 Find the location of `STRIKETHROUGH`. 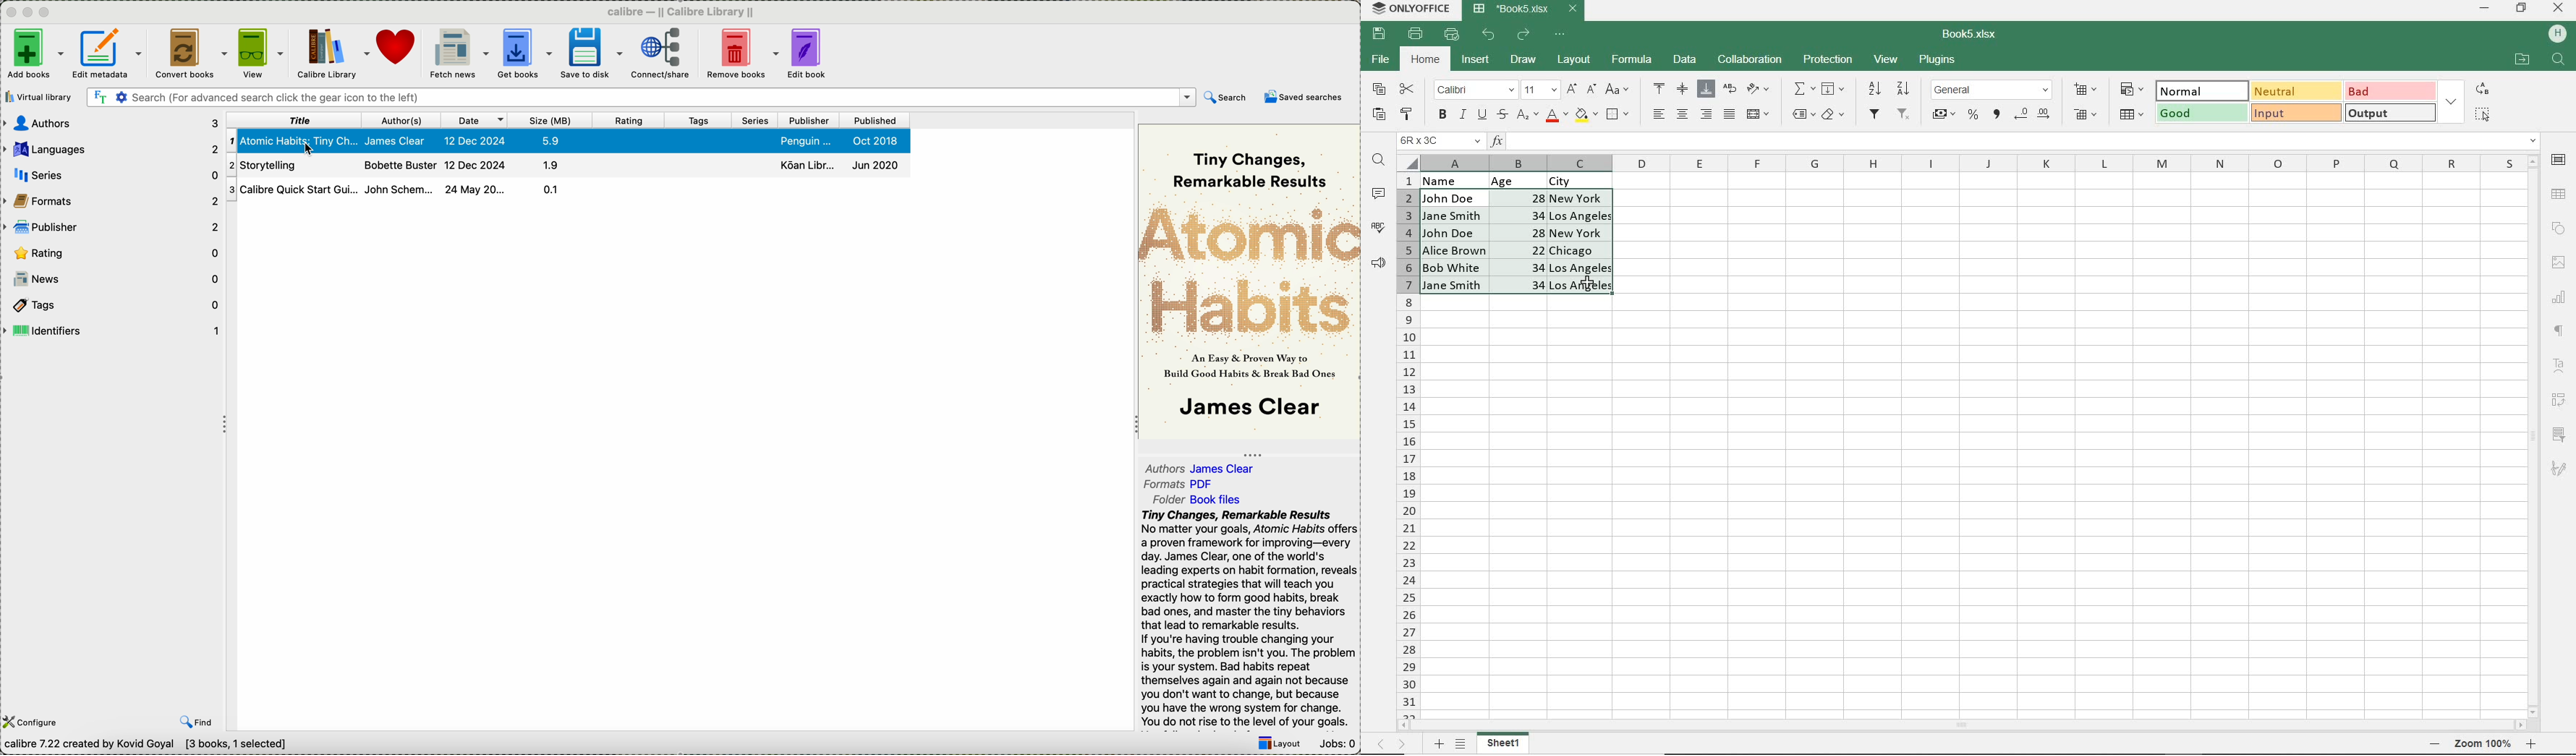

STRIKETHROUGH is located at coordinates (1501, 114).